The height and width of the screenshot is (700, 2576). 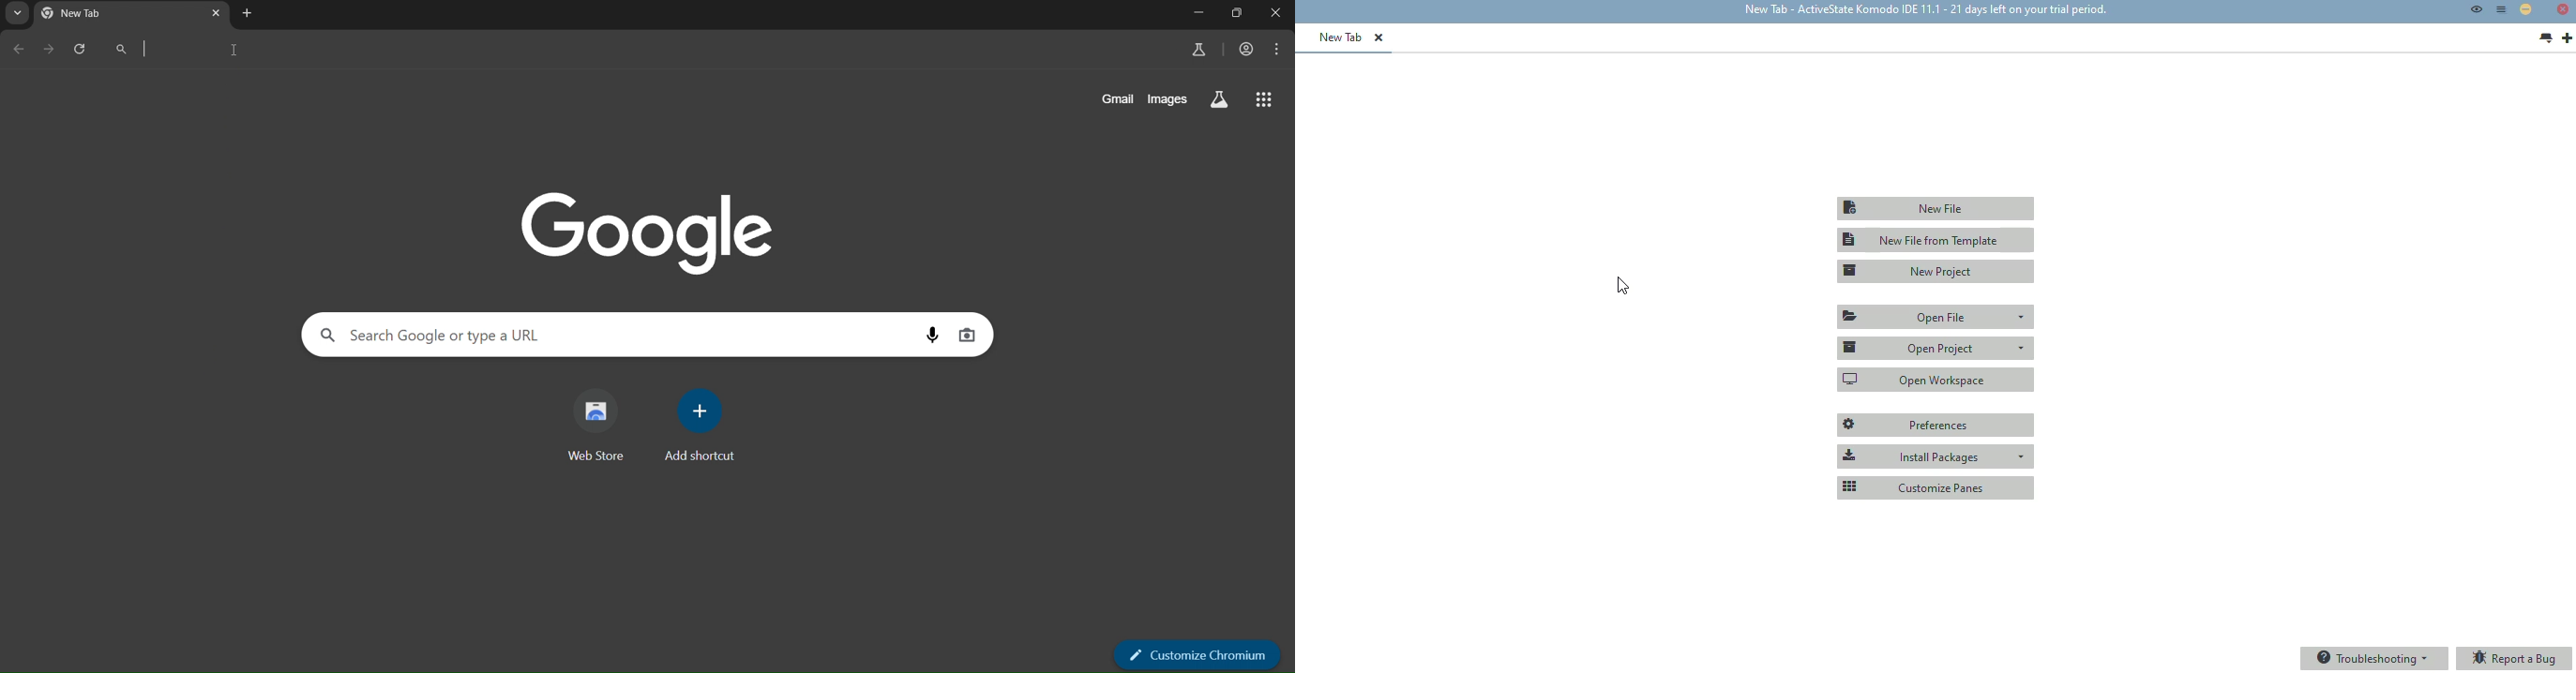 What do you see at coordinates (216, 13) in the screenshot?
I see `close tab` at bounding box center [216, 13].